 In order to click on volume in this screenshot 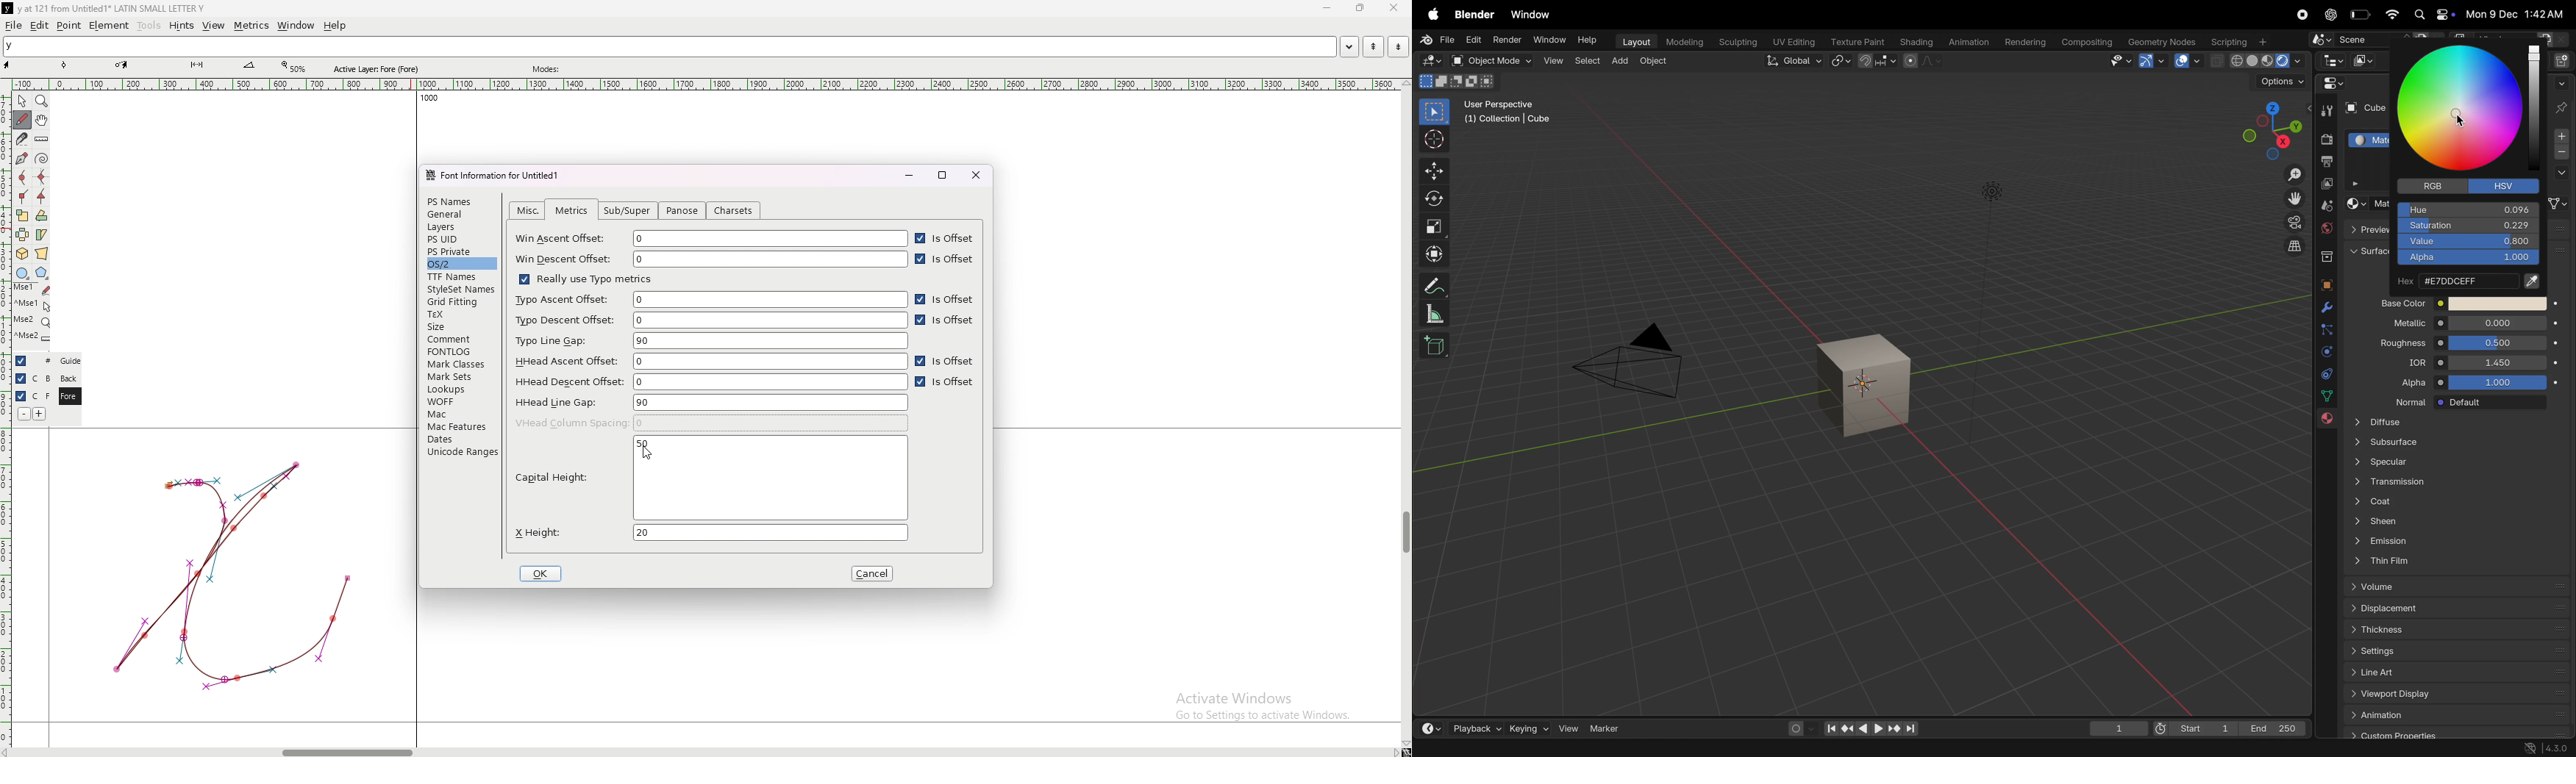, I will do `click(2453, 587)`.